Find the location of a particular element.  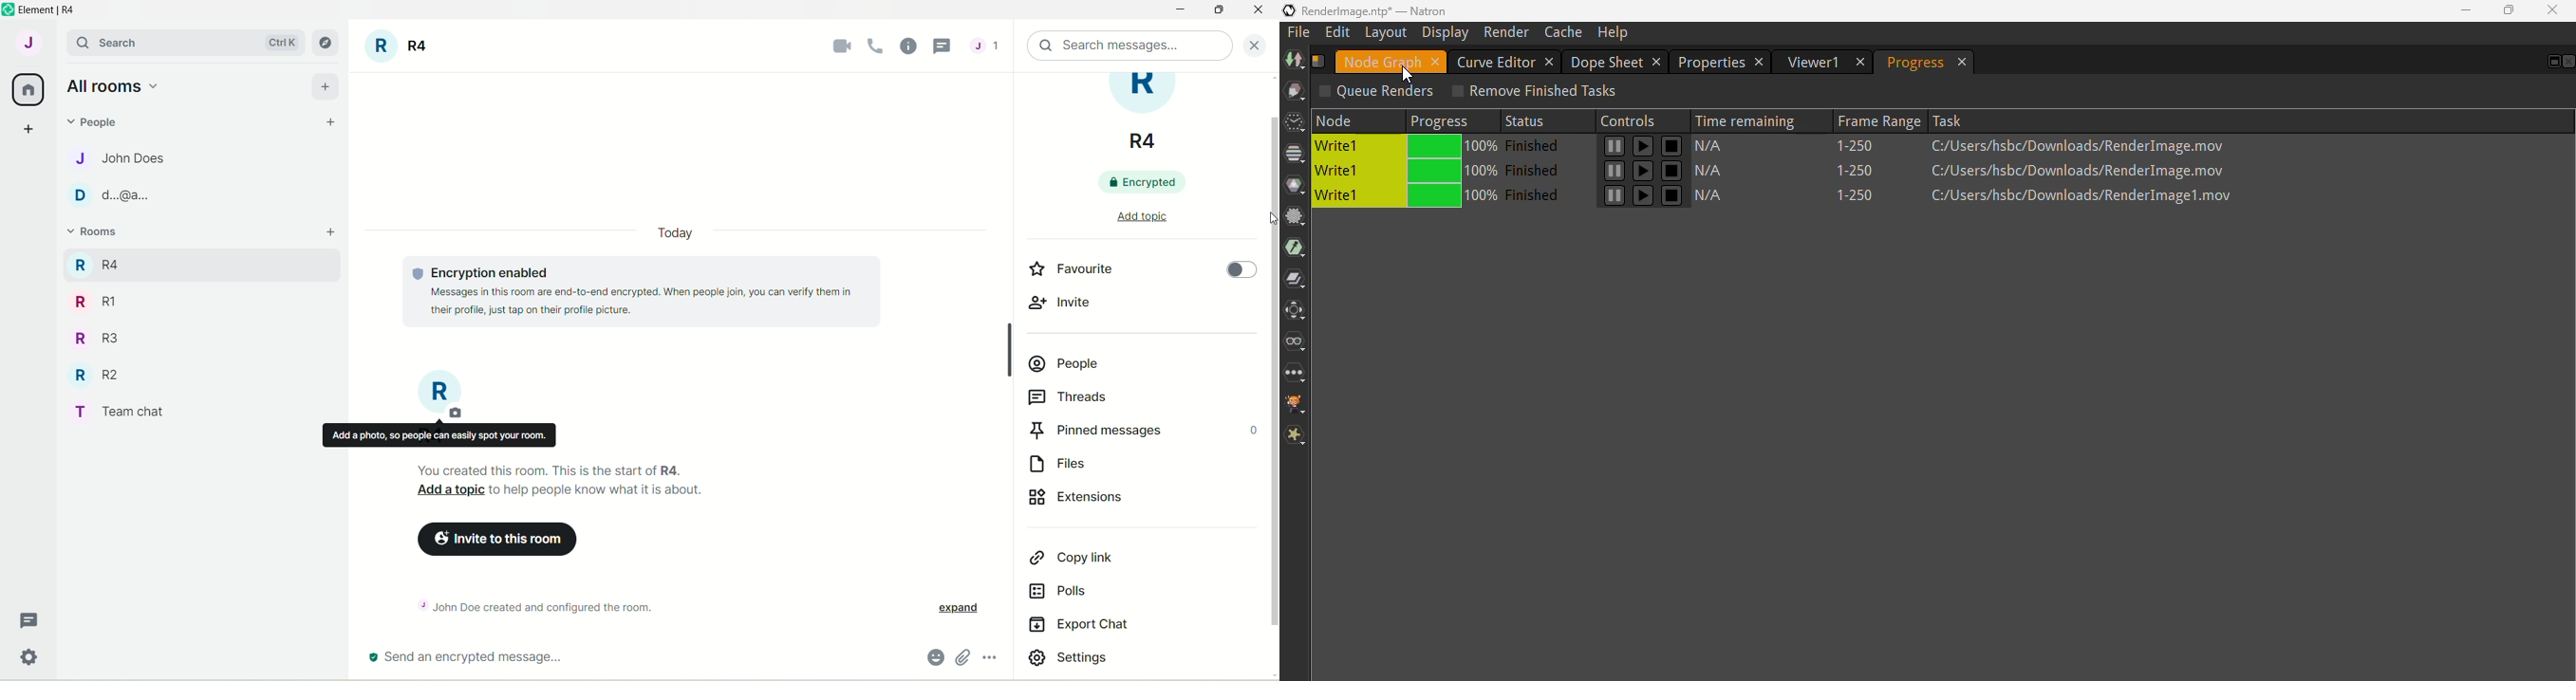

logo is located at coordinates (8, 10).